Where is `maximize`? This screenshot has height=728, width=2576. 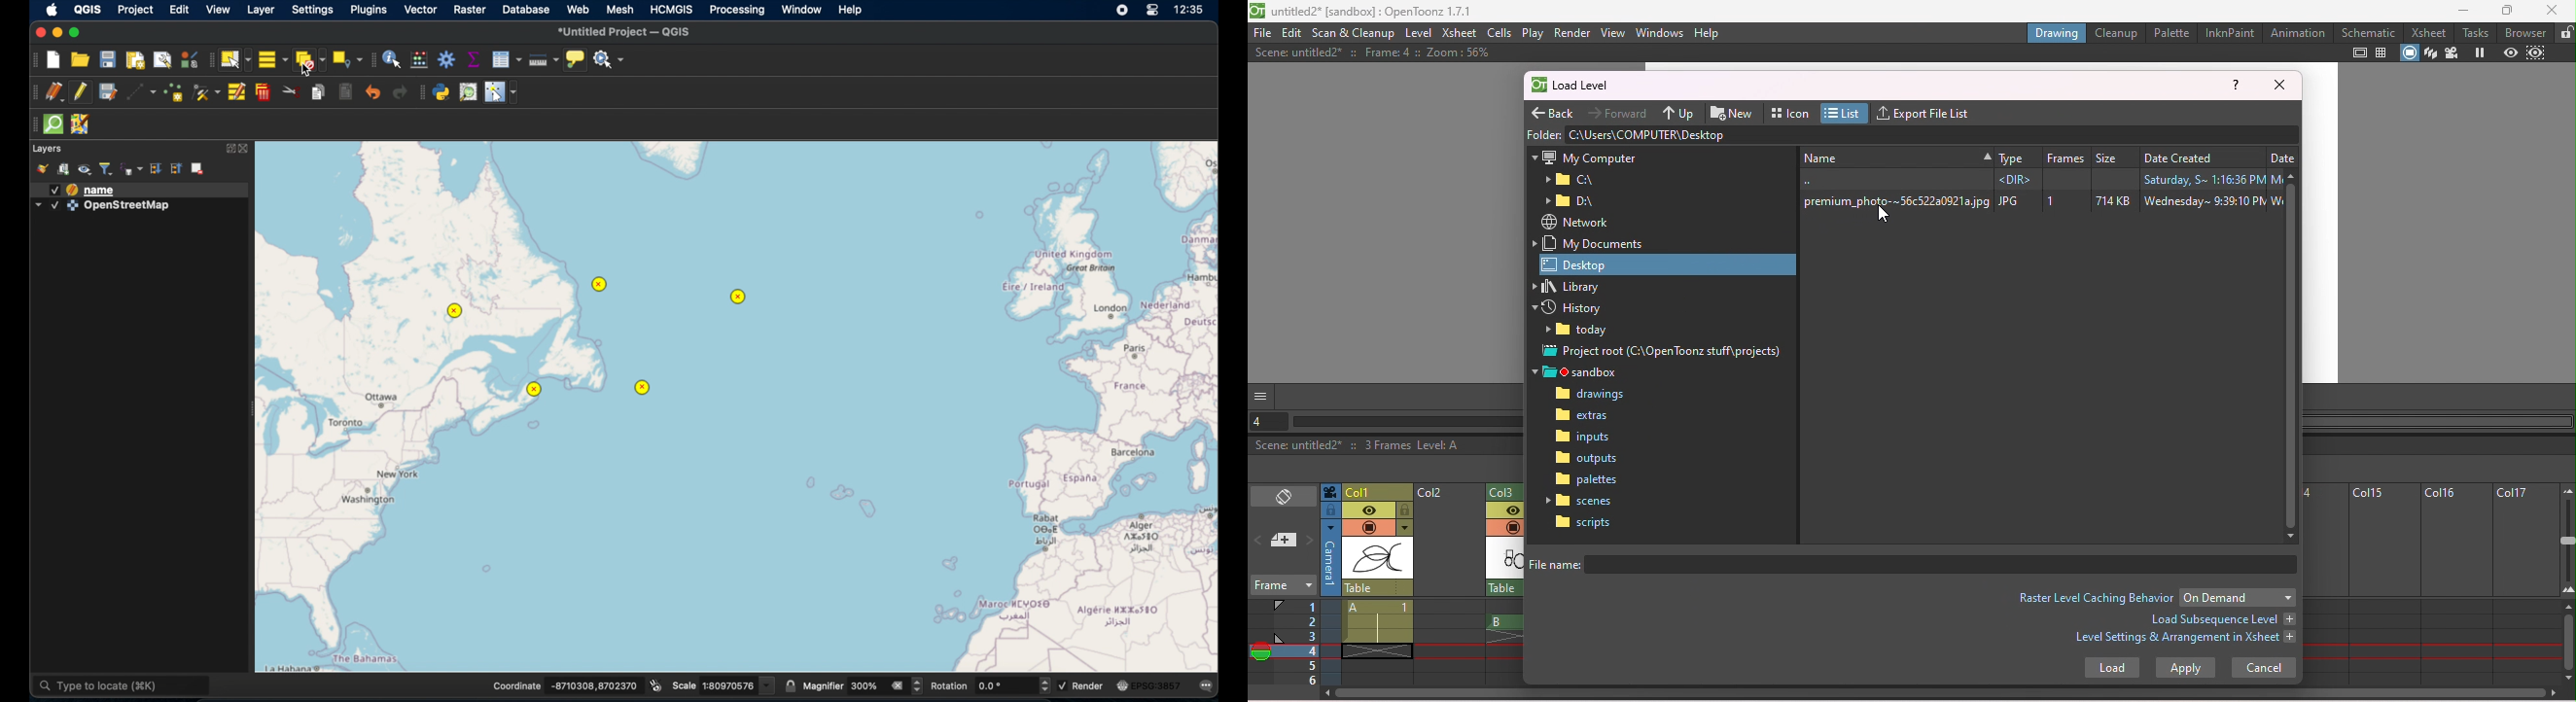
maximize is located at coordinates (77, 34).